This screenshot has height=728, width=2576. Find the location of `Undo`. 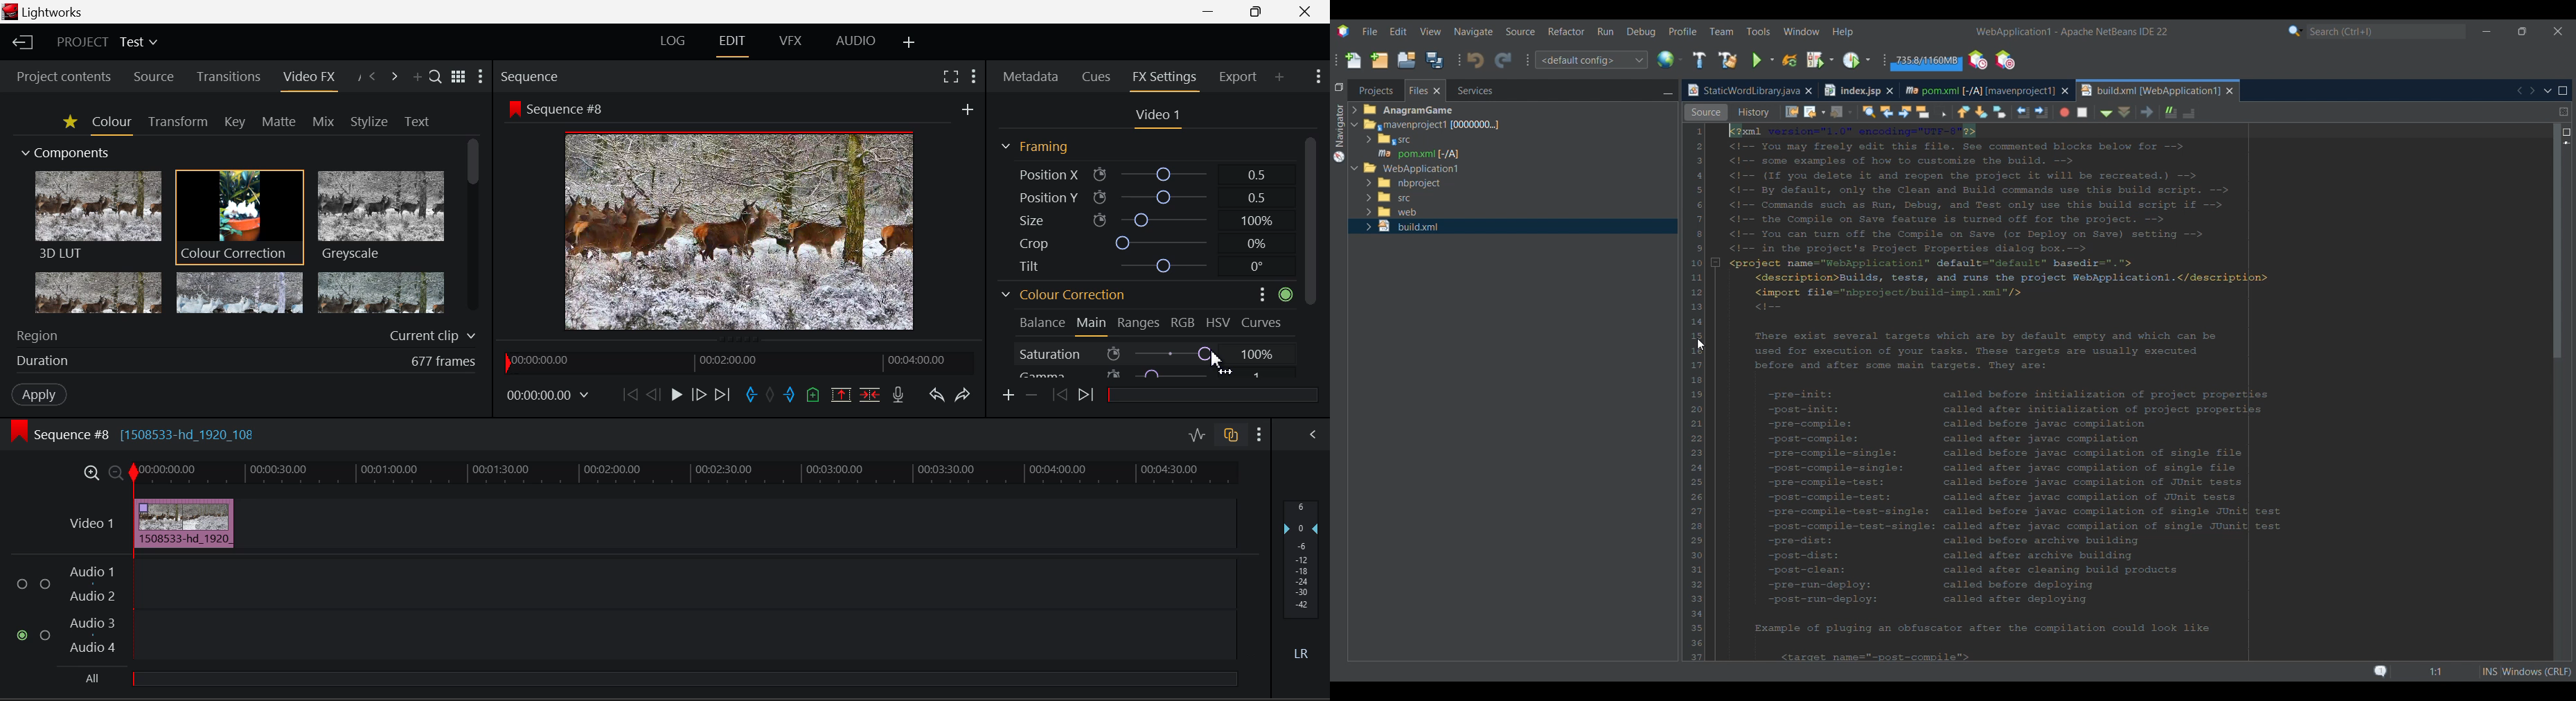

Undo is located at coordinates (1475, 60).